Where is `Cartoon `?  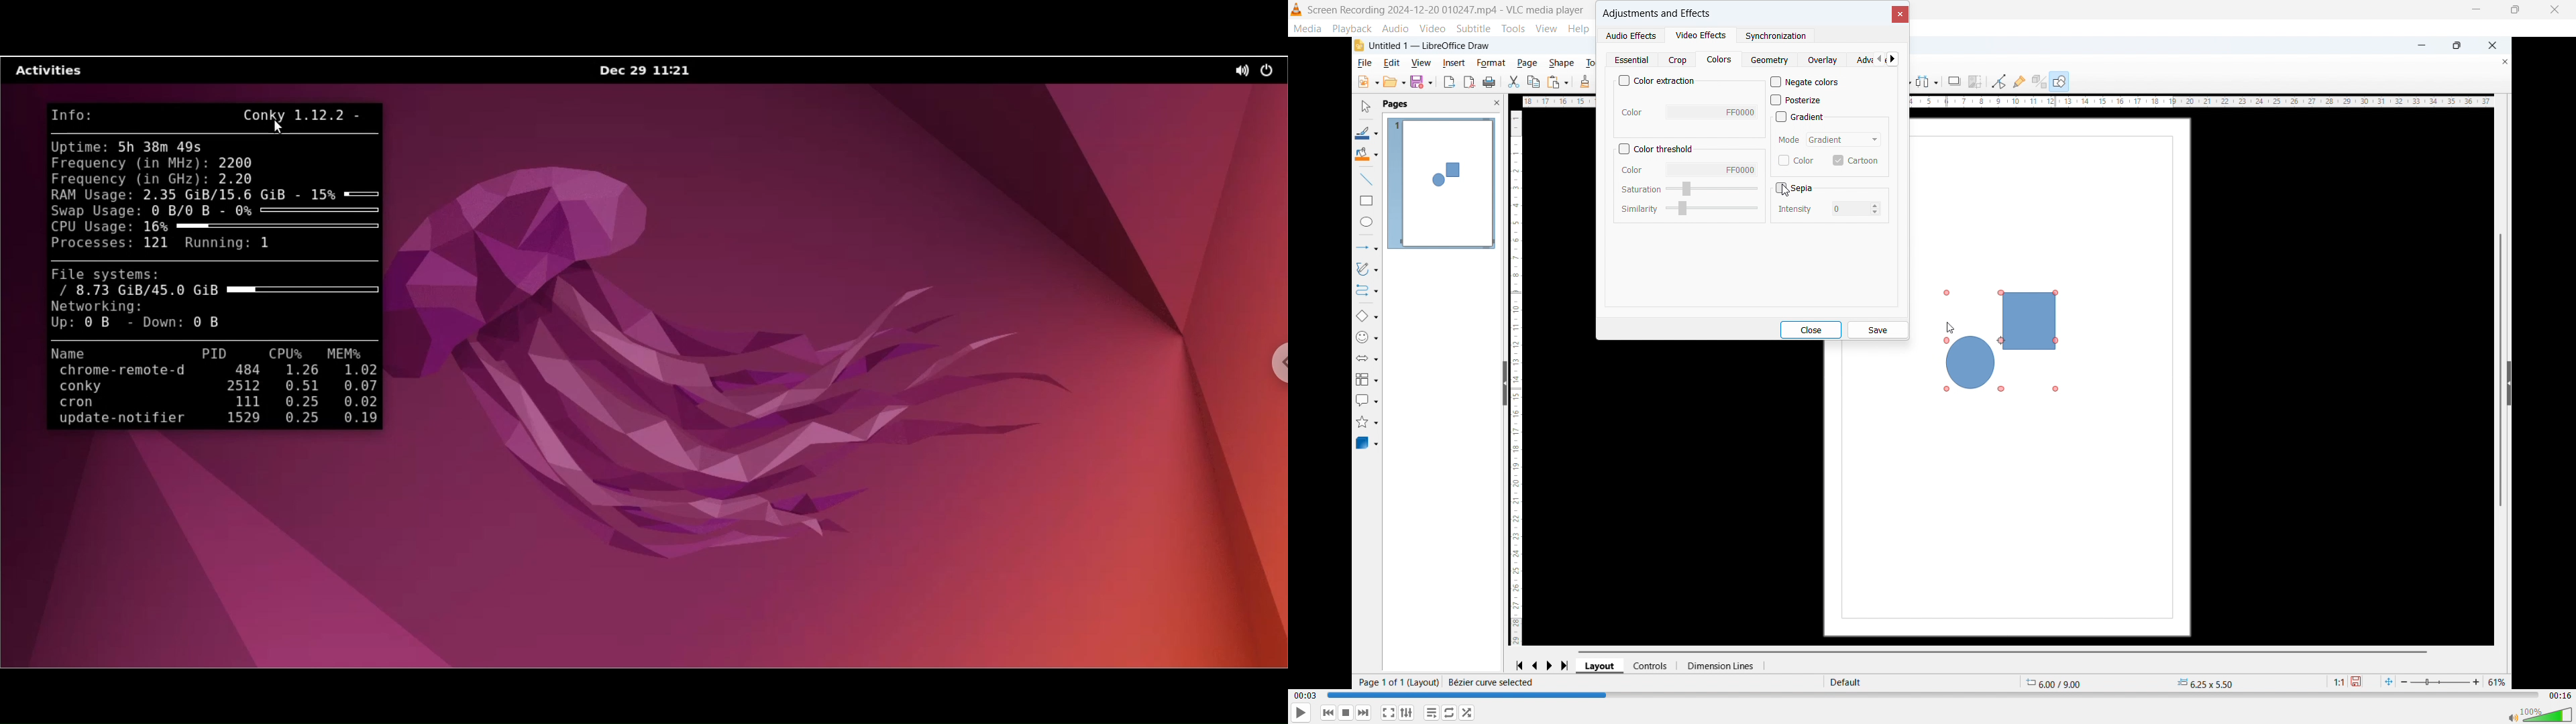 Cartoon  is located at coordinates (1856, 160).